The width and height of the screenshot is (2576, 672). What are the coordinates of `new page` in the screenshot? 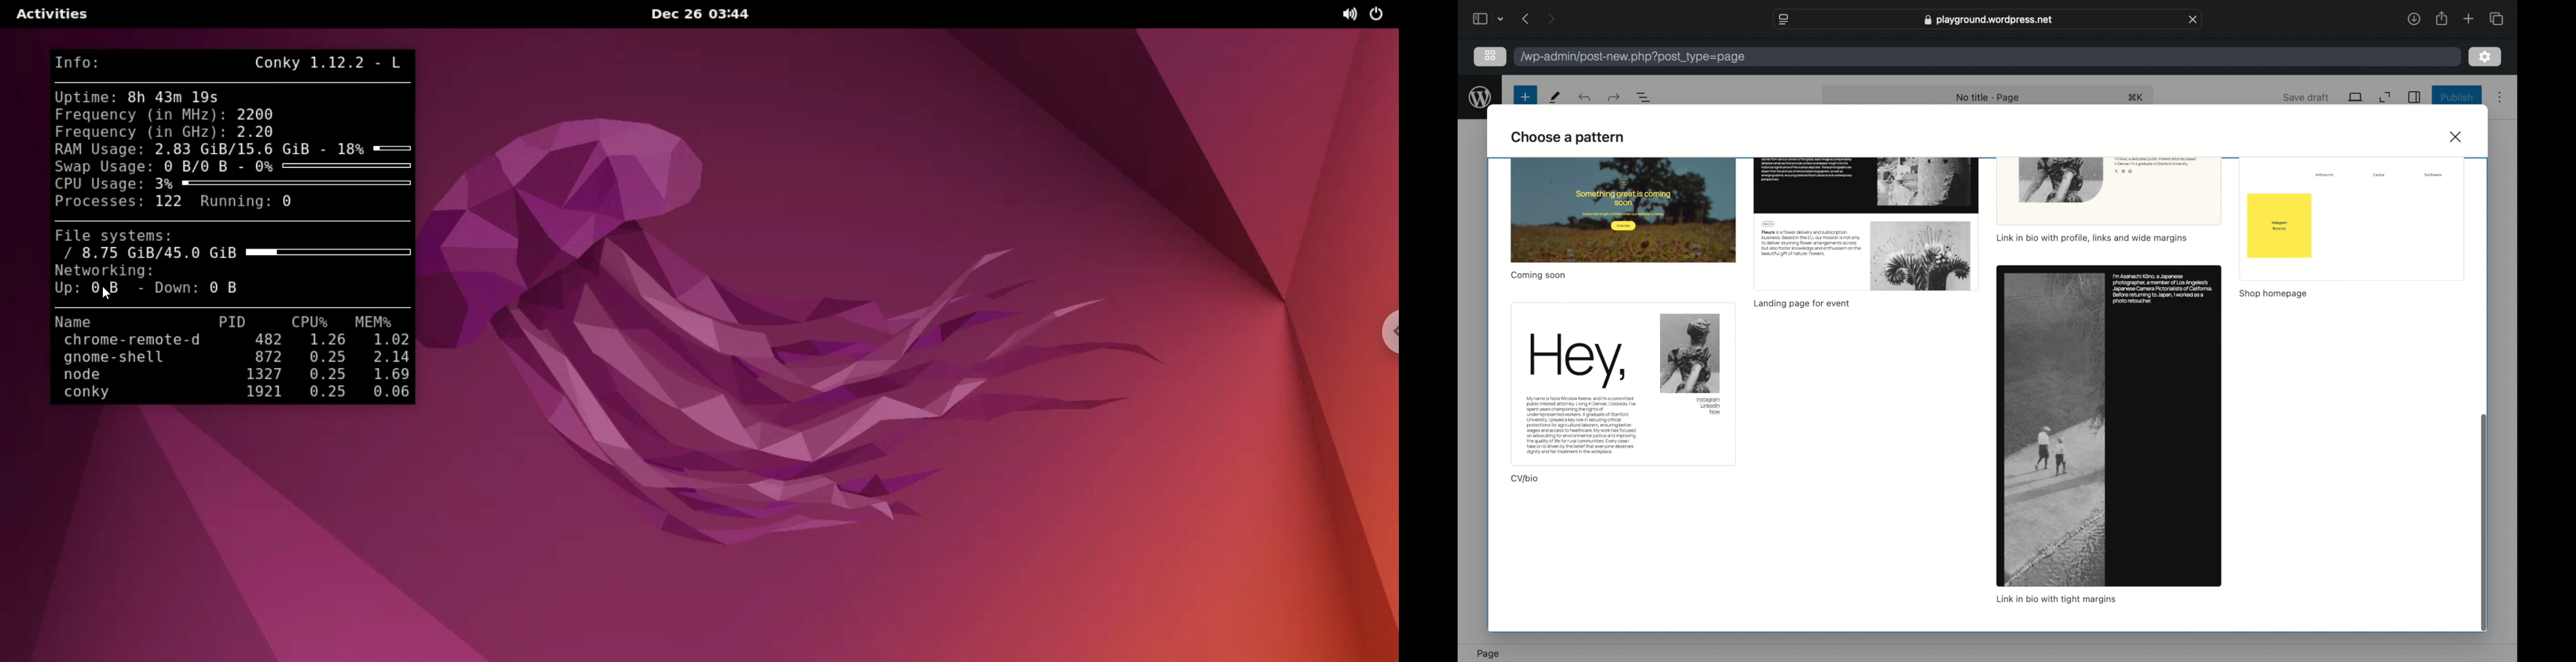 It's located at (1525, 97).